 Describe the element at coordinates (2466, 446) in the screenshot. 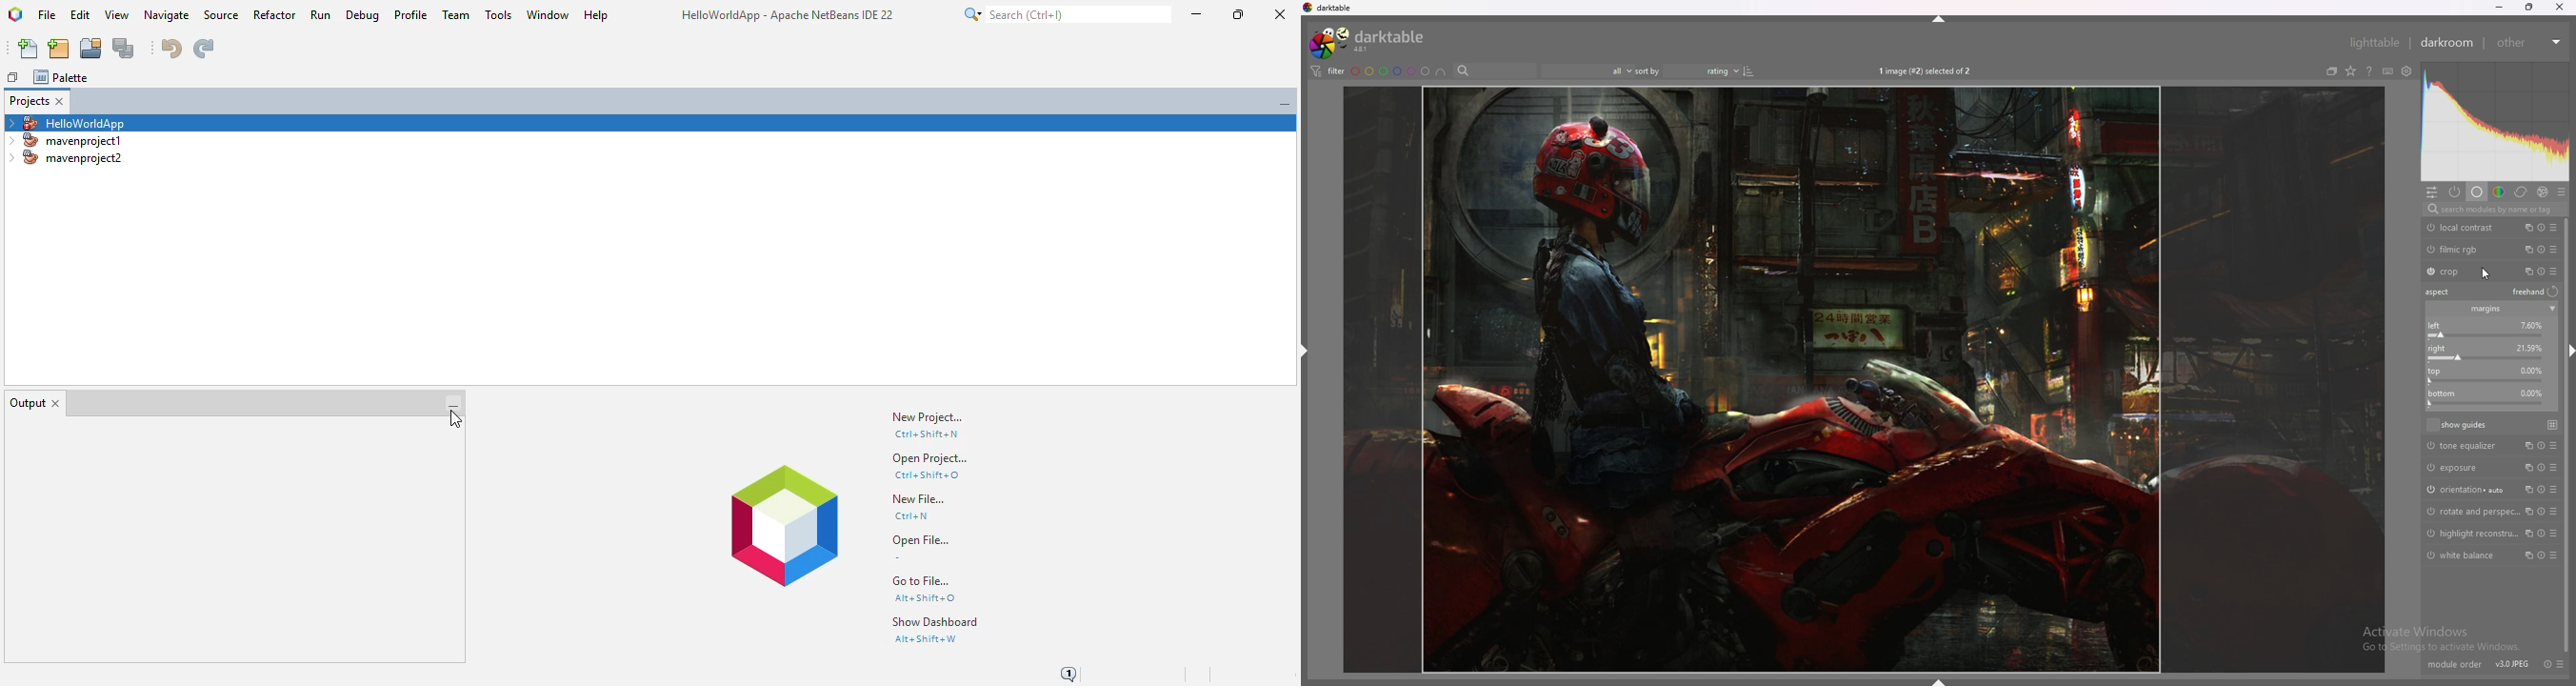

I see `tone equalizer` at that location.